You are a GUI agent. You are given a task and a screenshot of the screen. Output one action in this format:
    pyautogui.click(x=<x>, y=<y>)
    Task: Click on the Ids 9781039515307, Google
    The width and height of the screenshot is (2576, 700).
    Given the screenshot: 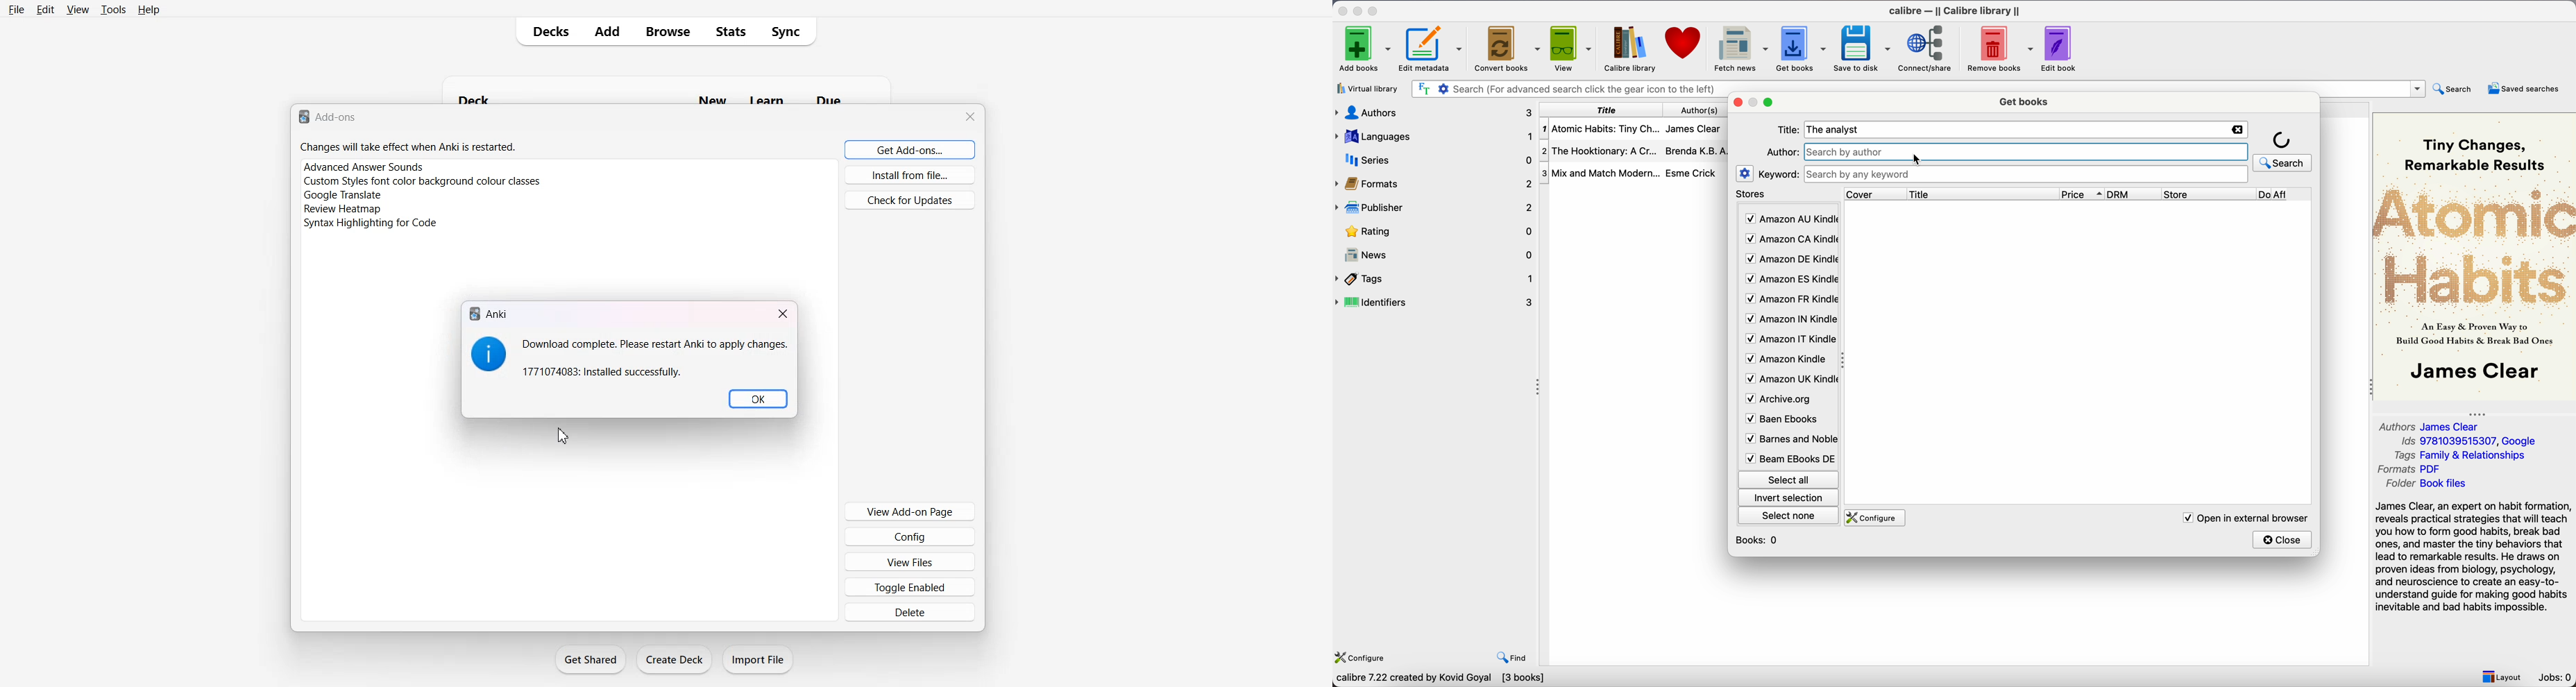 What is the action you would take?
    pyautogui.click(x=2470, y=442)
    